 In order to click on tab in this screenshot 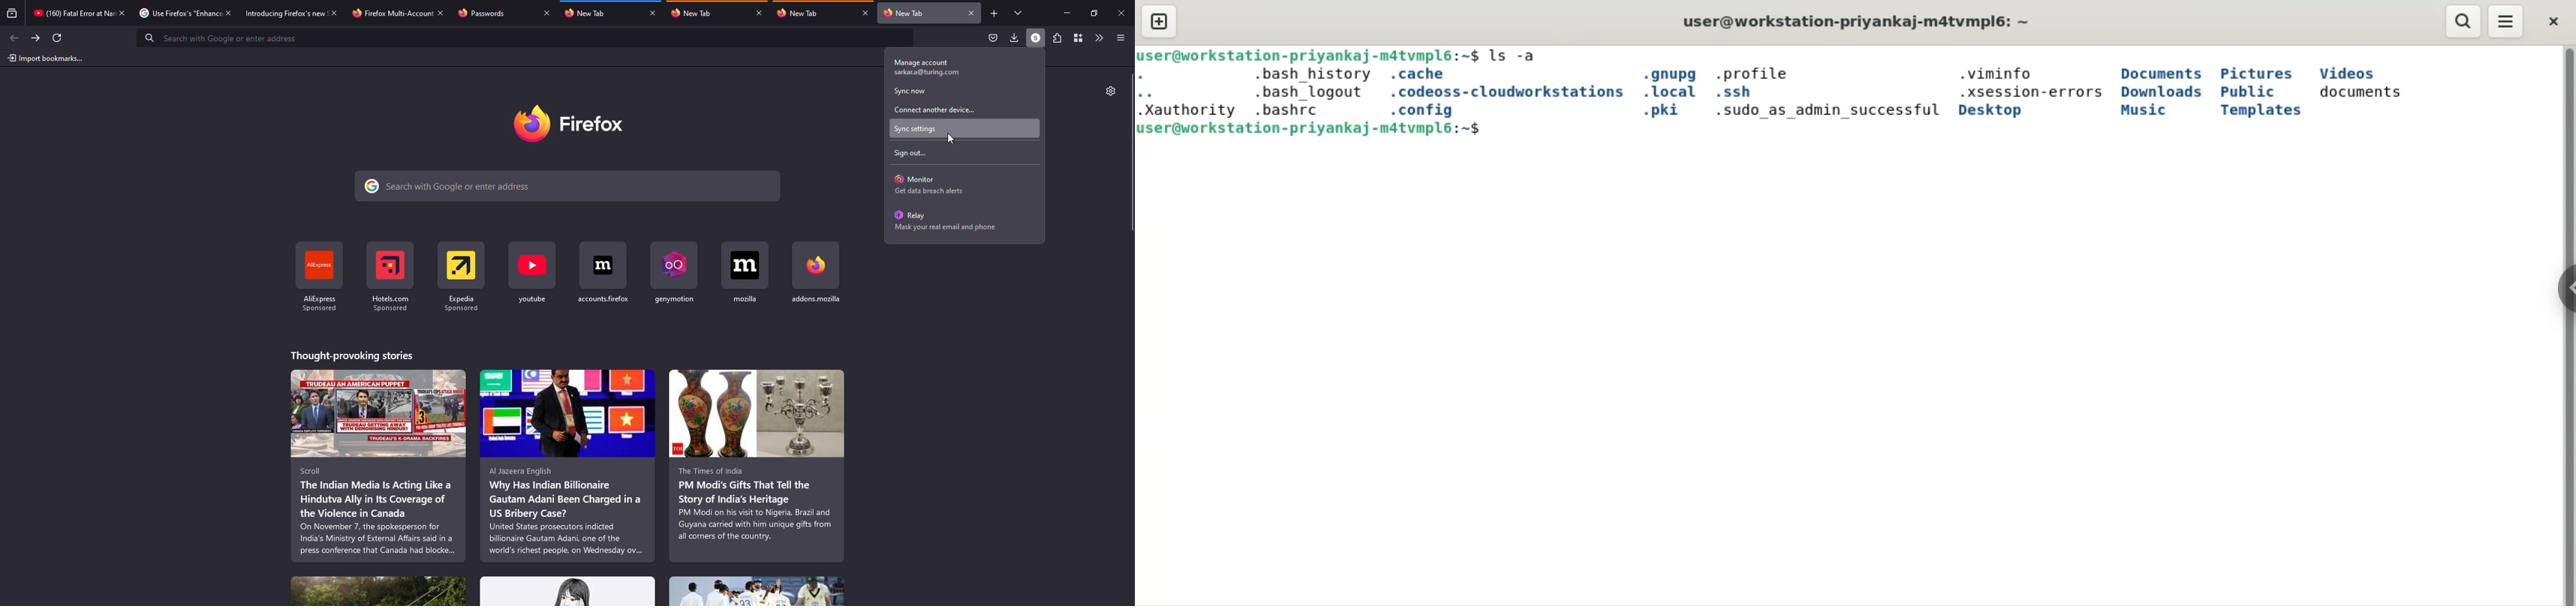, I will do `click(173, 13)`.